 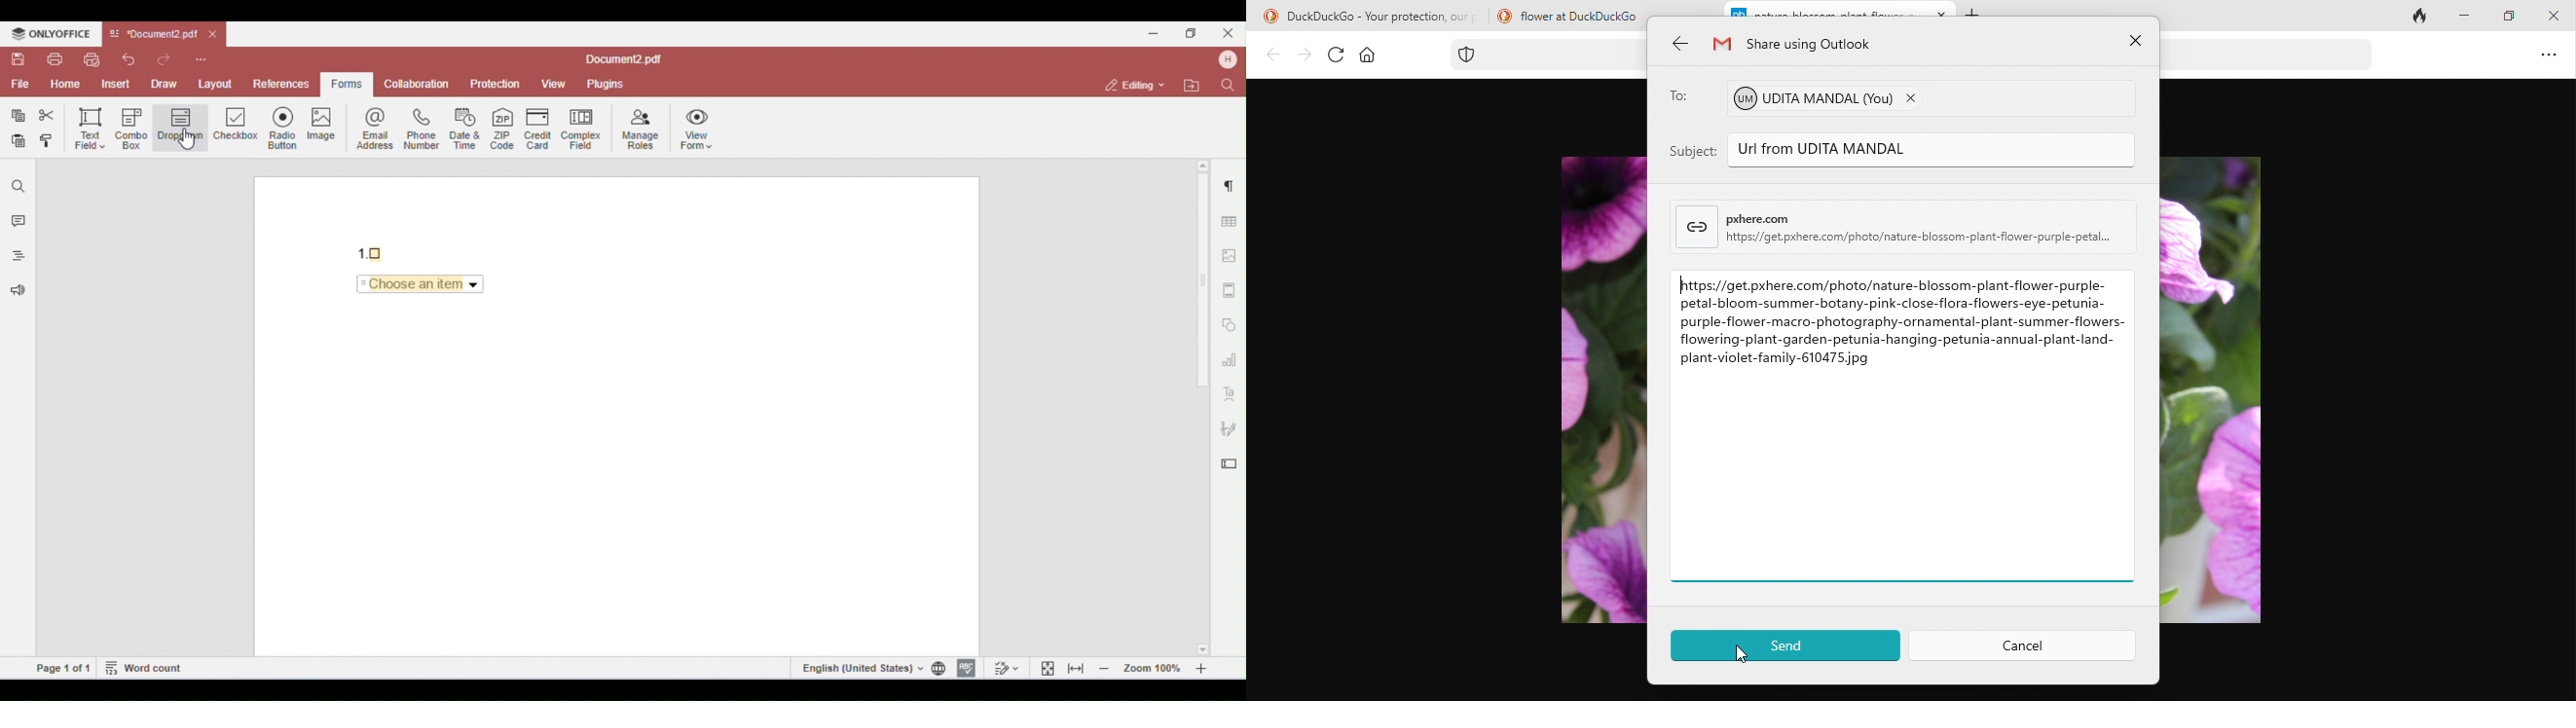 What do you see at coordinates (1675, 44) in the screenshot?
I see `back` at bounding box center [1675, 44].